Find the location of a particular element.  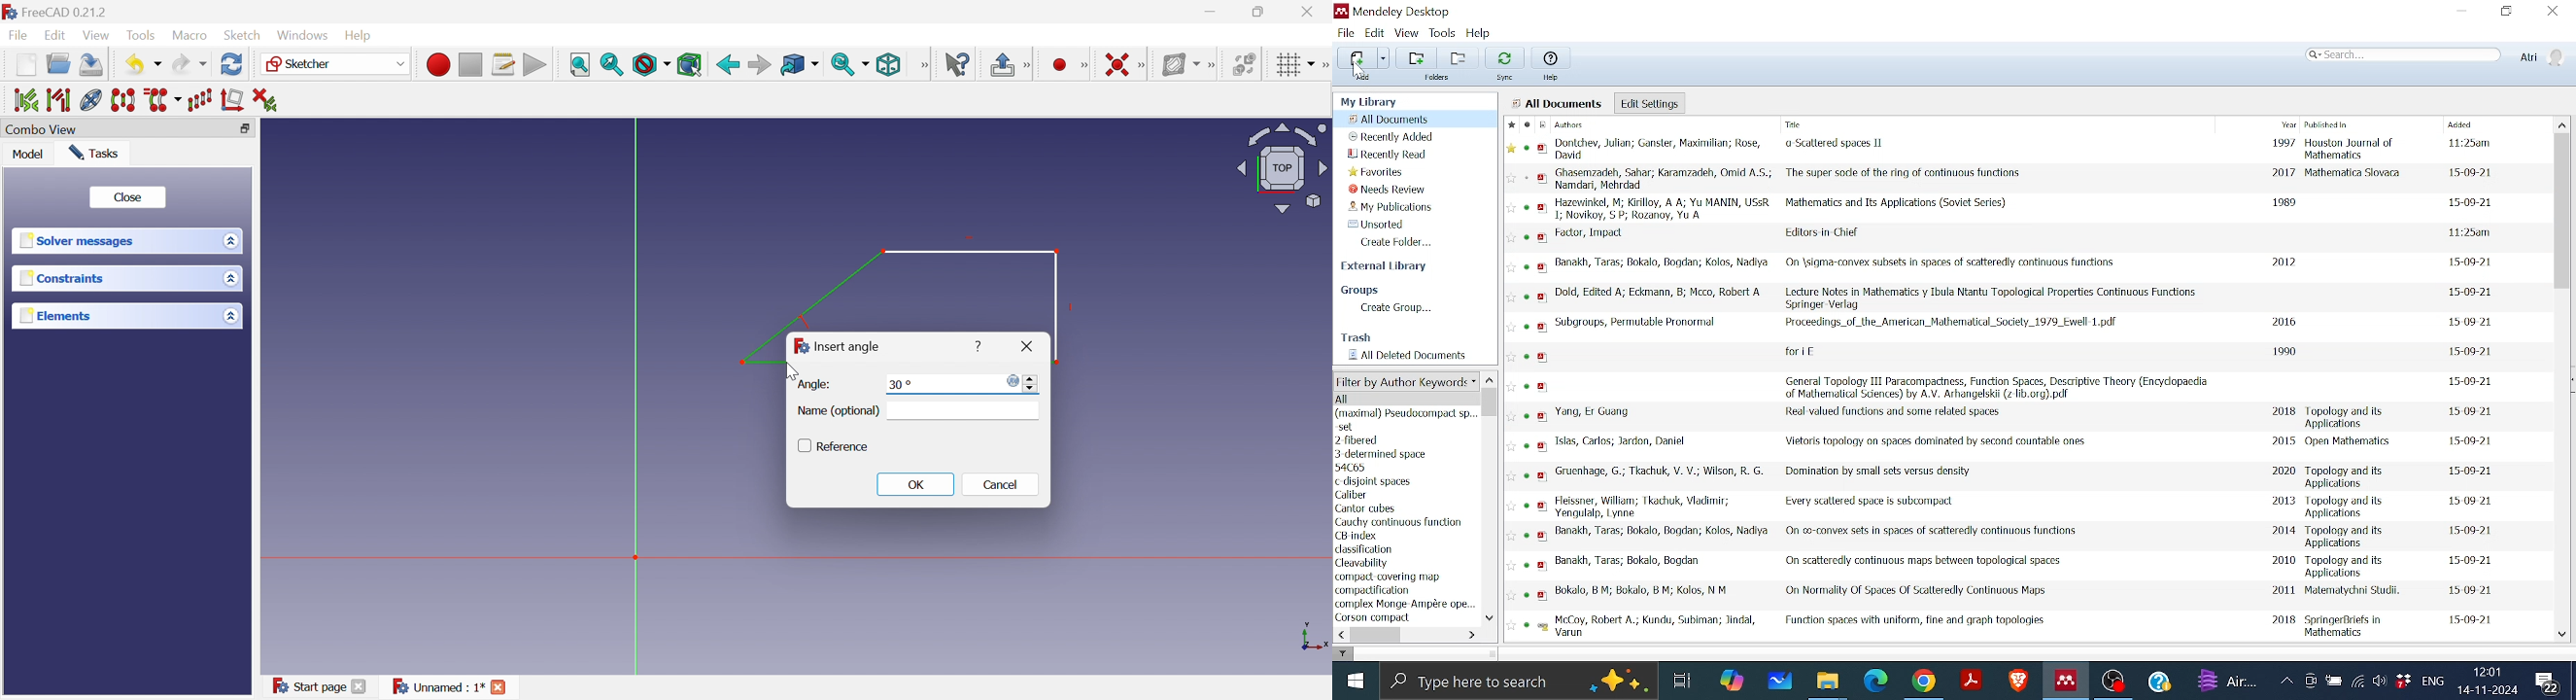

pdf is located at coordinates (1542, 565).